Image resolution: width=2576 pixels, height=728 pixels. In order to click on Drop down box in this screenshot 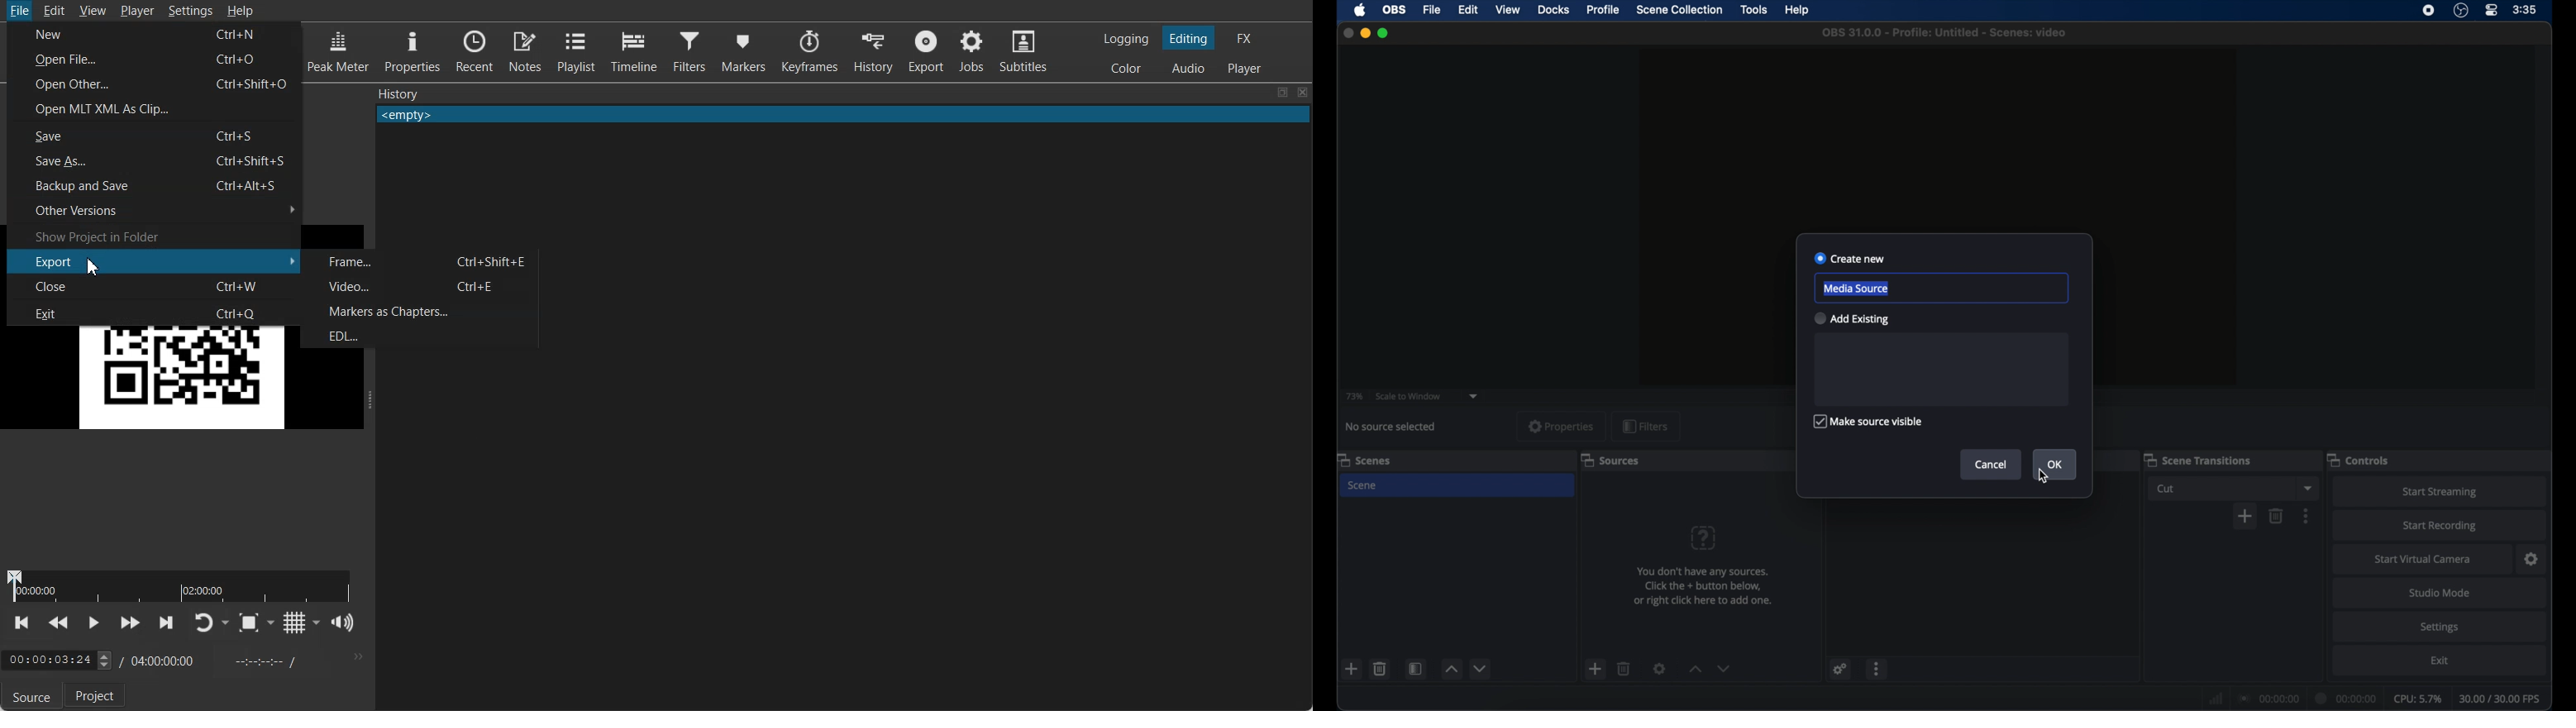, I will do `click(317, 622)`.